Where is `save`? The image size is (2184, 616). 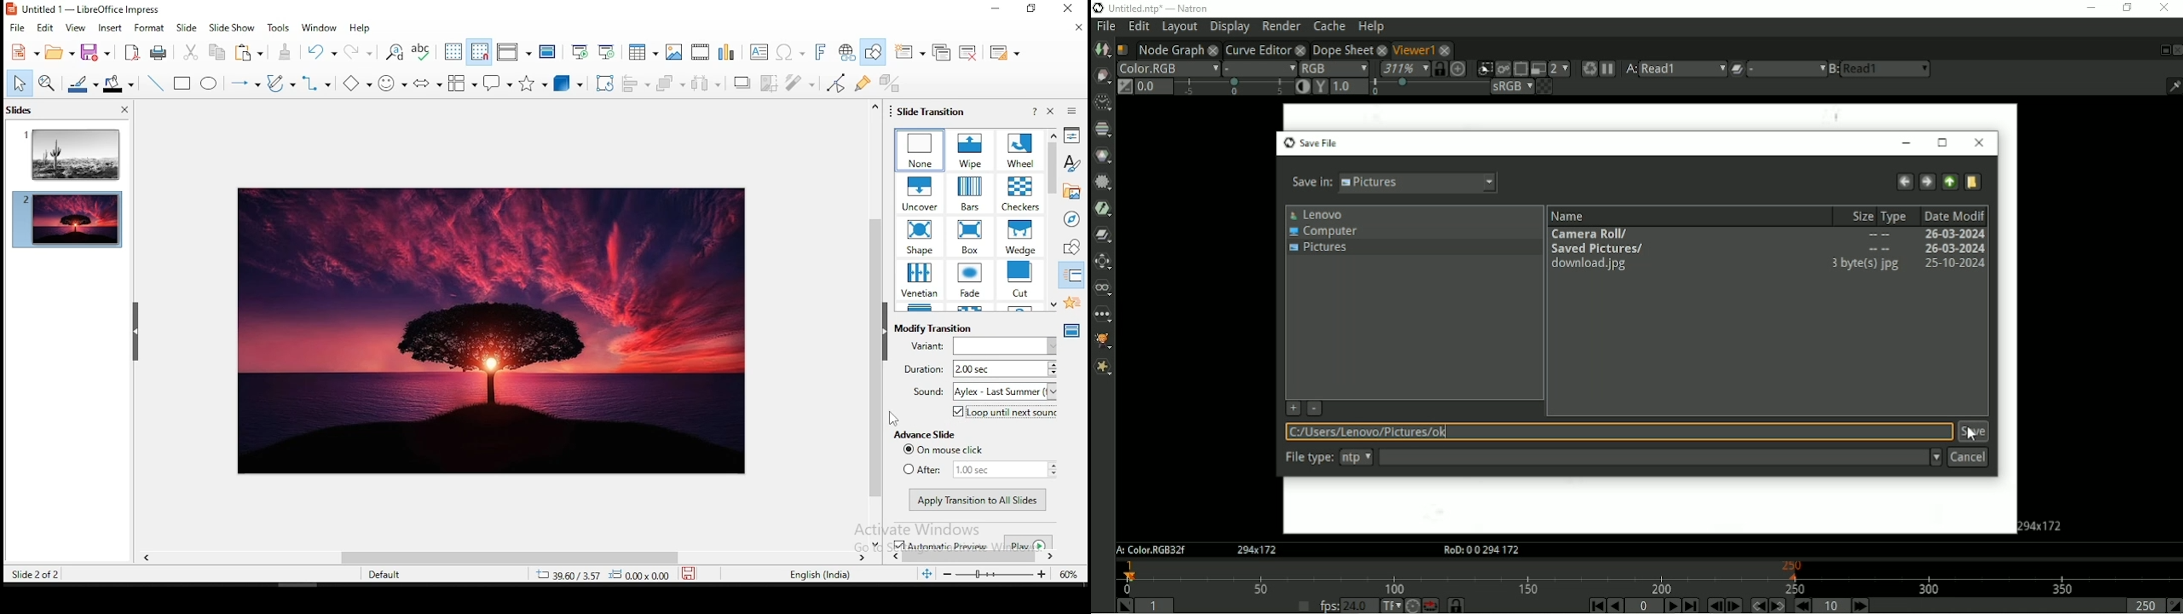 save is located at coordinates (98, 50).